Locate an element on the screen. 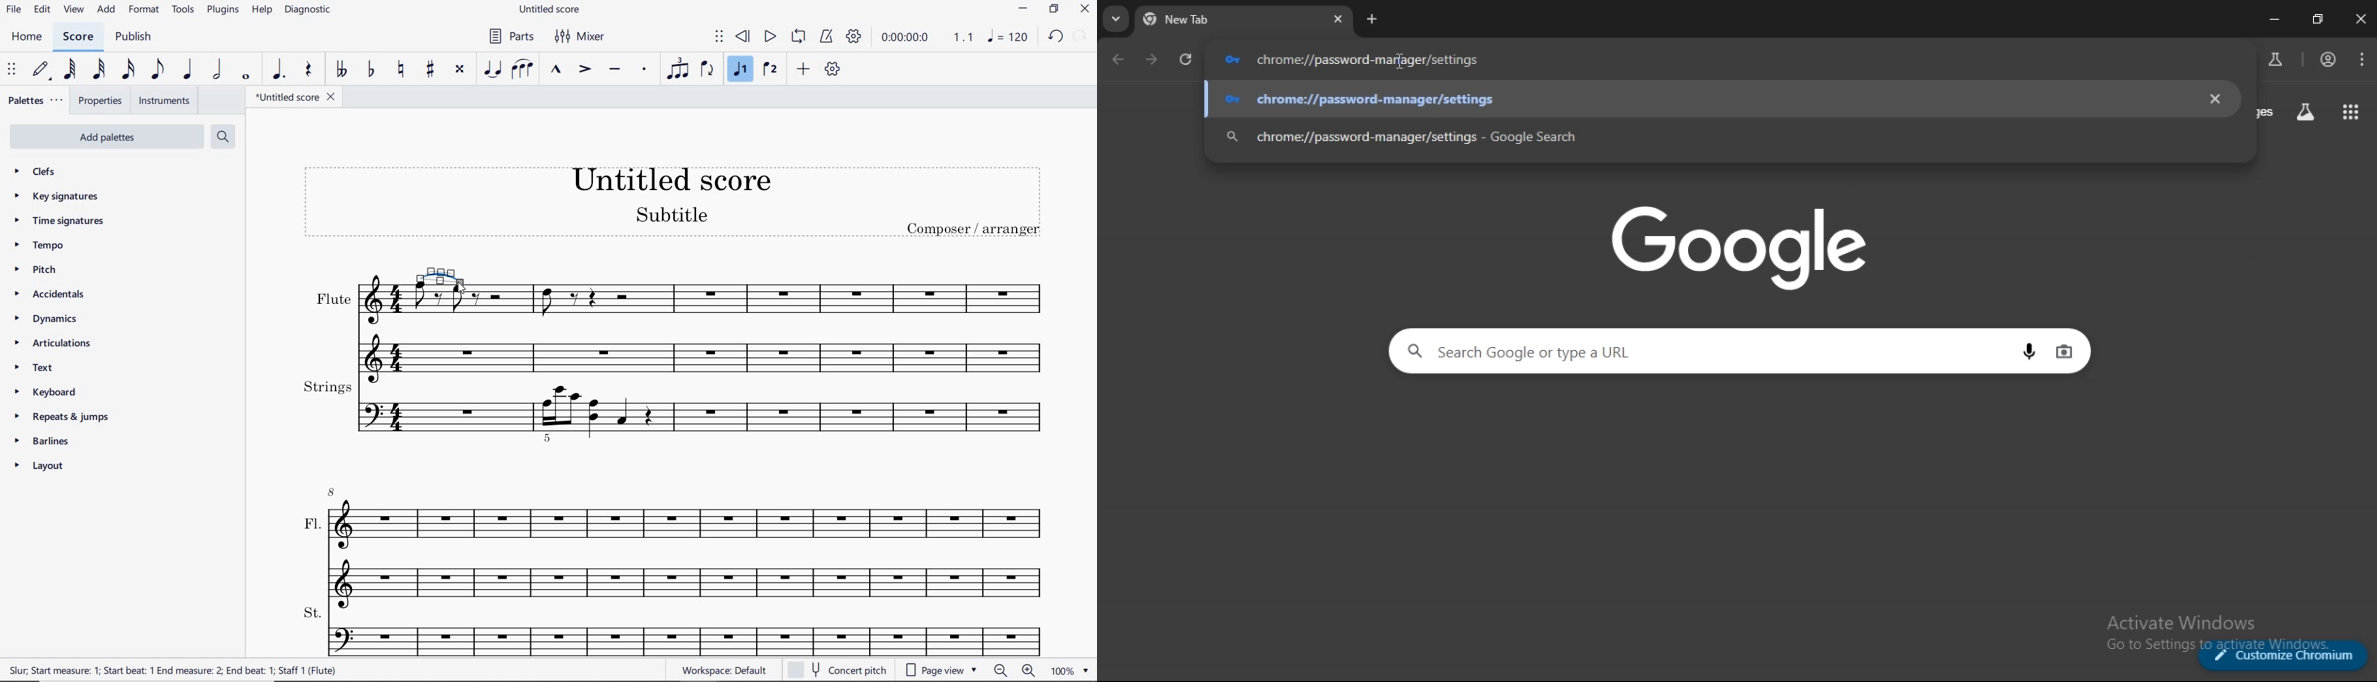 The height and width of the screenshot is (700, 2380). search palettes is located at coordinates (224, 137).